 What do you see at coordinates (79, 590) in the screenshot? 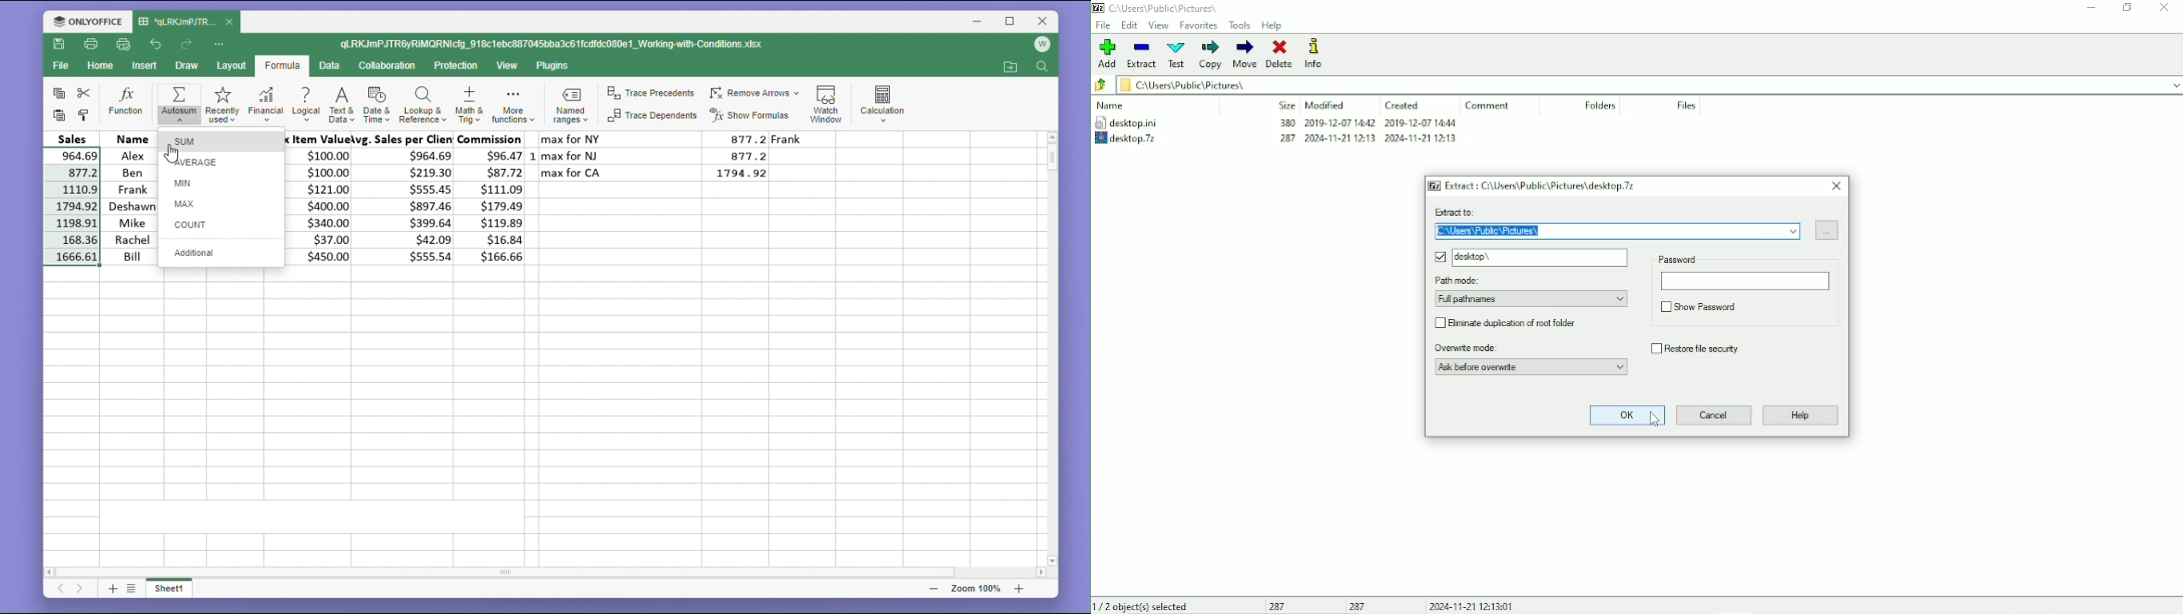
I see `next sheet` at bounding box center [79, 590].